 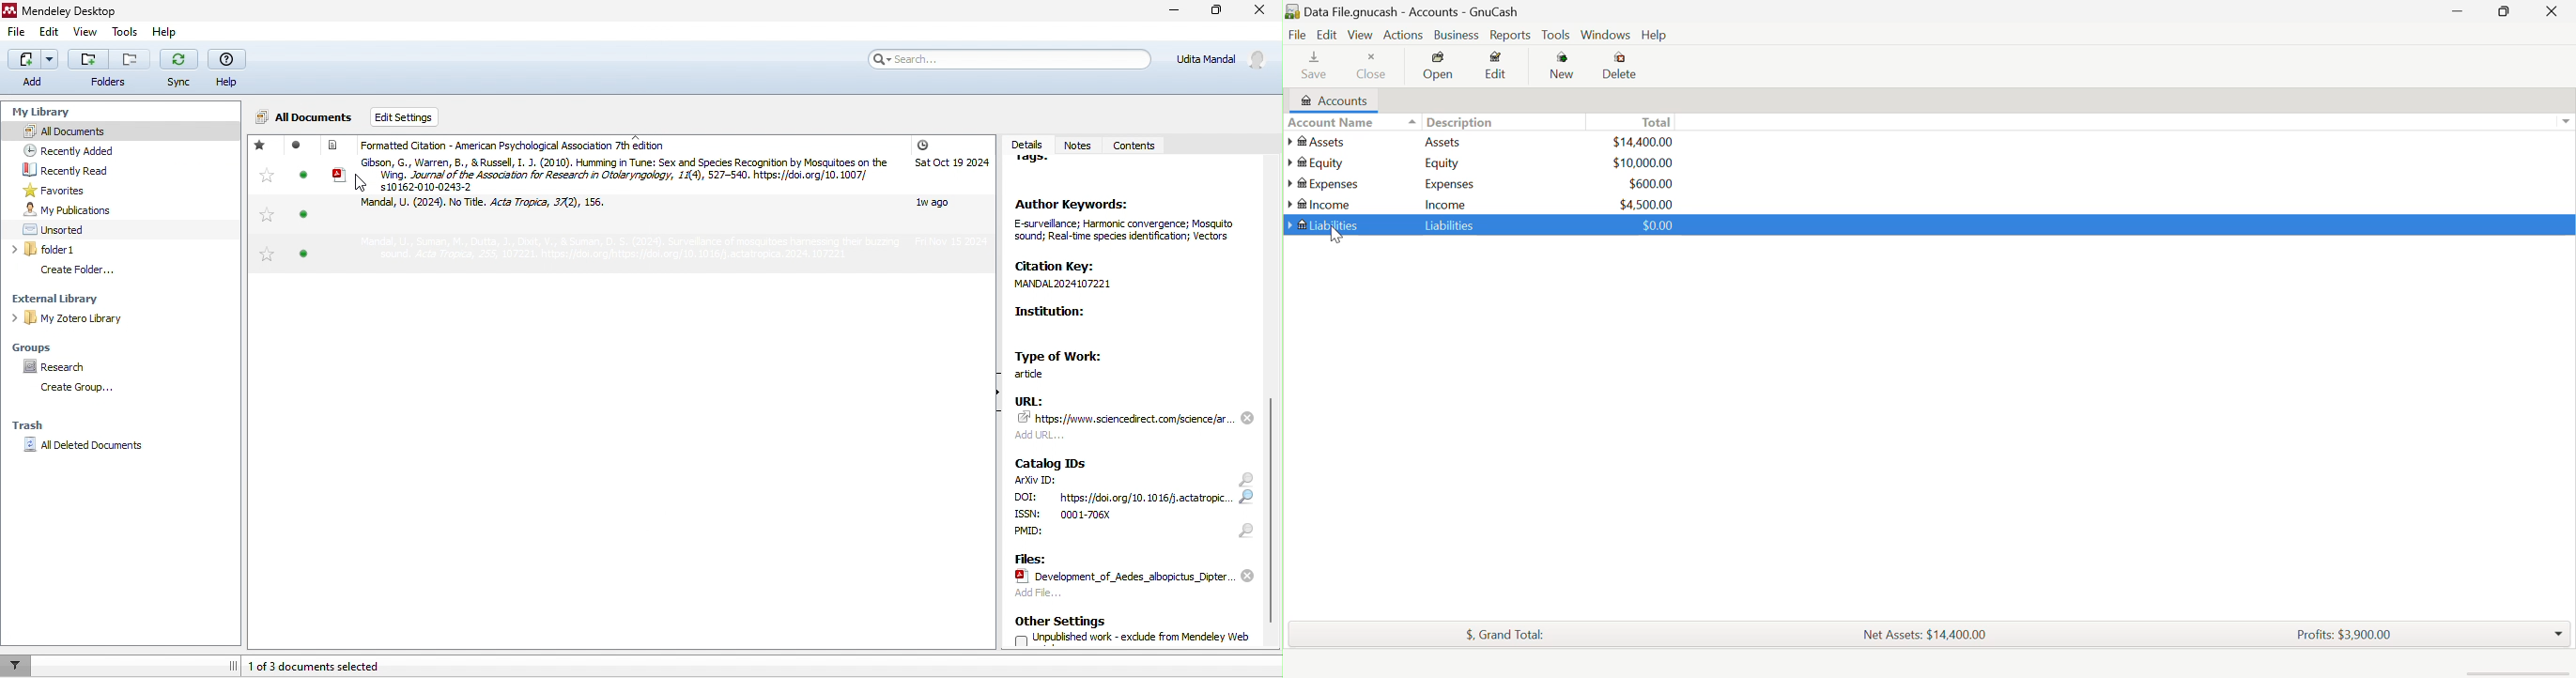 What do you see at coordinates (1244, 505) in the screenshot?
I see `search` at bounding box center [1244, 505].